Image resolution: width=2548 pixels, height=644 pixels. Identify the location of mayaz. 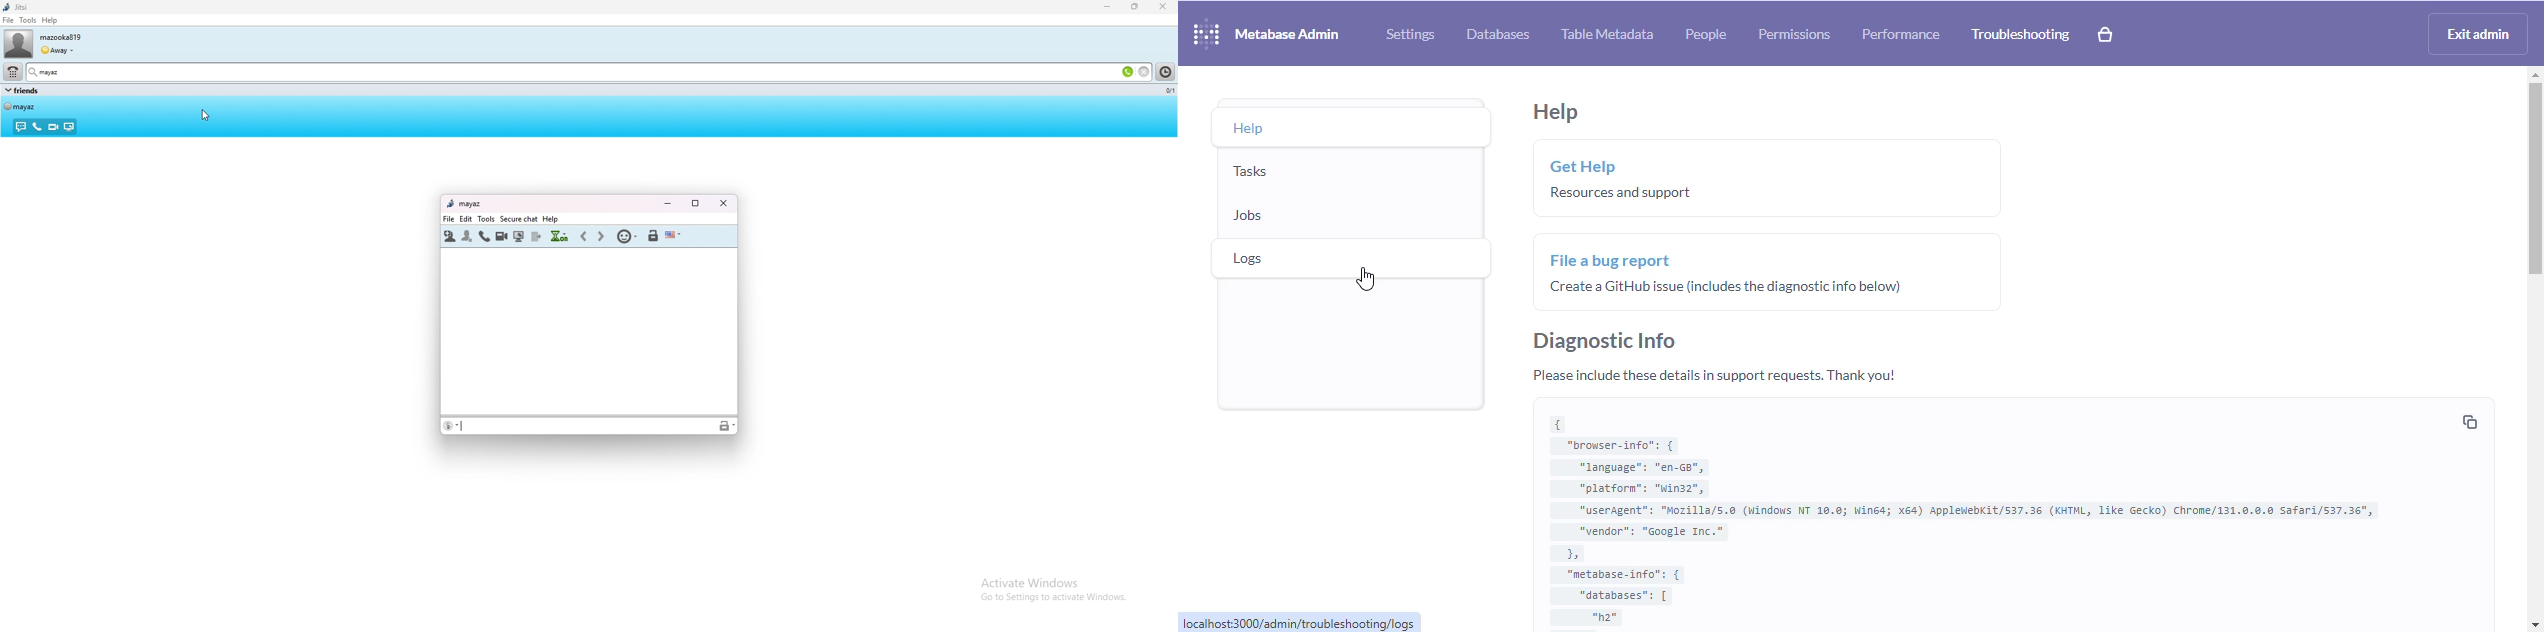
(69, 71).